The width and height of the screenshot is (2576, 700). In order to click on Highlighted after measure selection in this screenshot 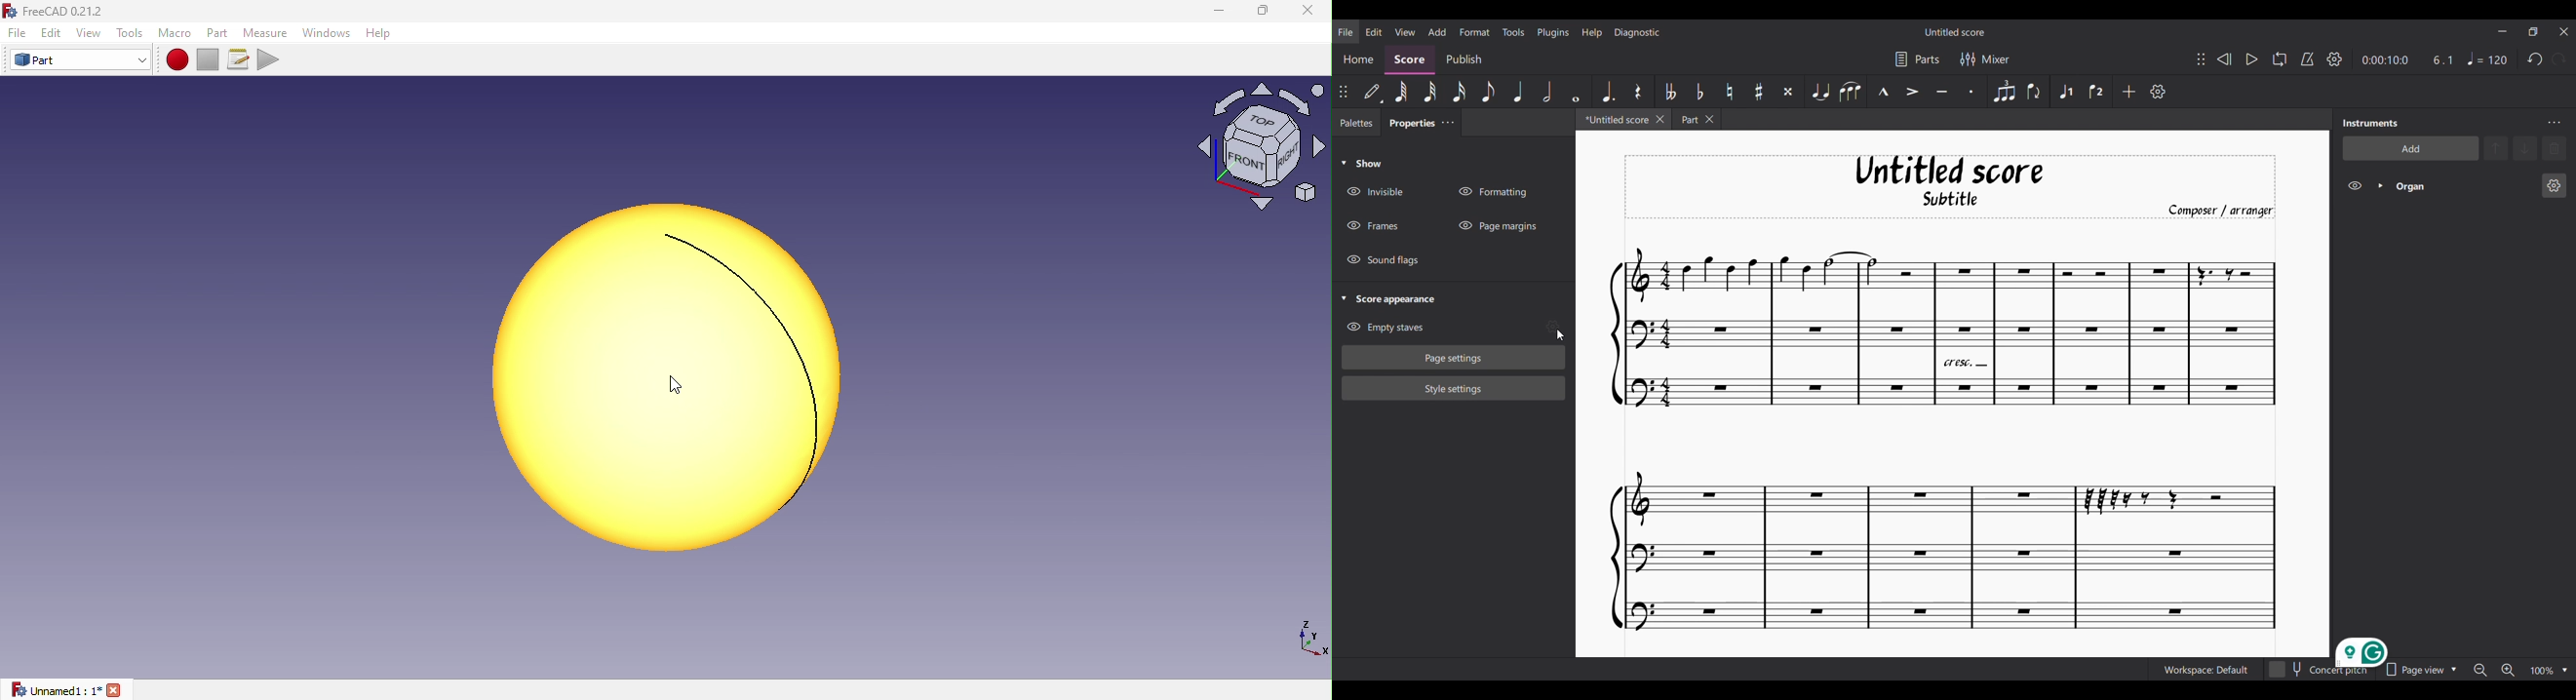, I will do `click(2066, 92)`.